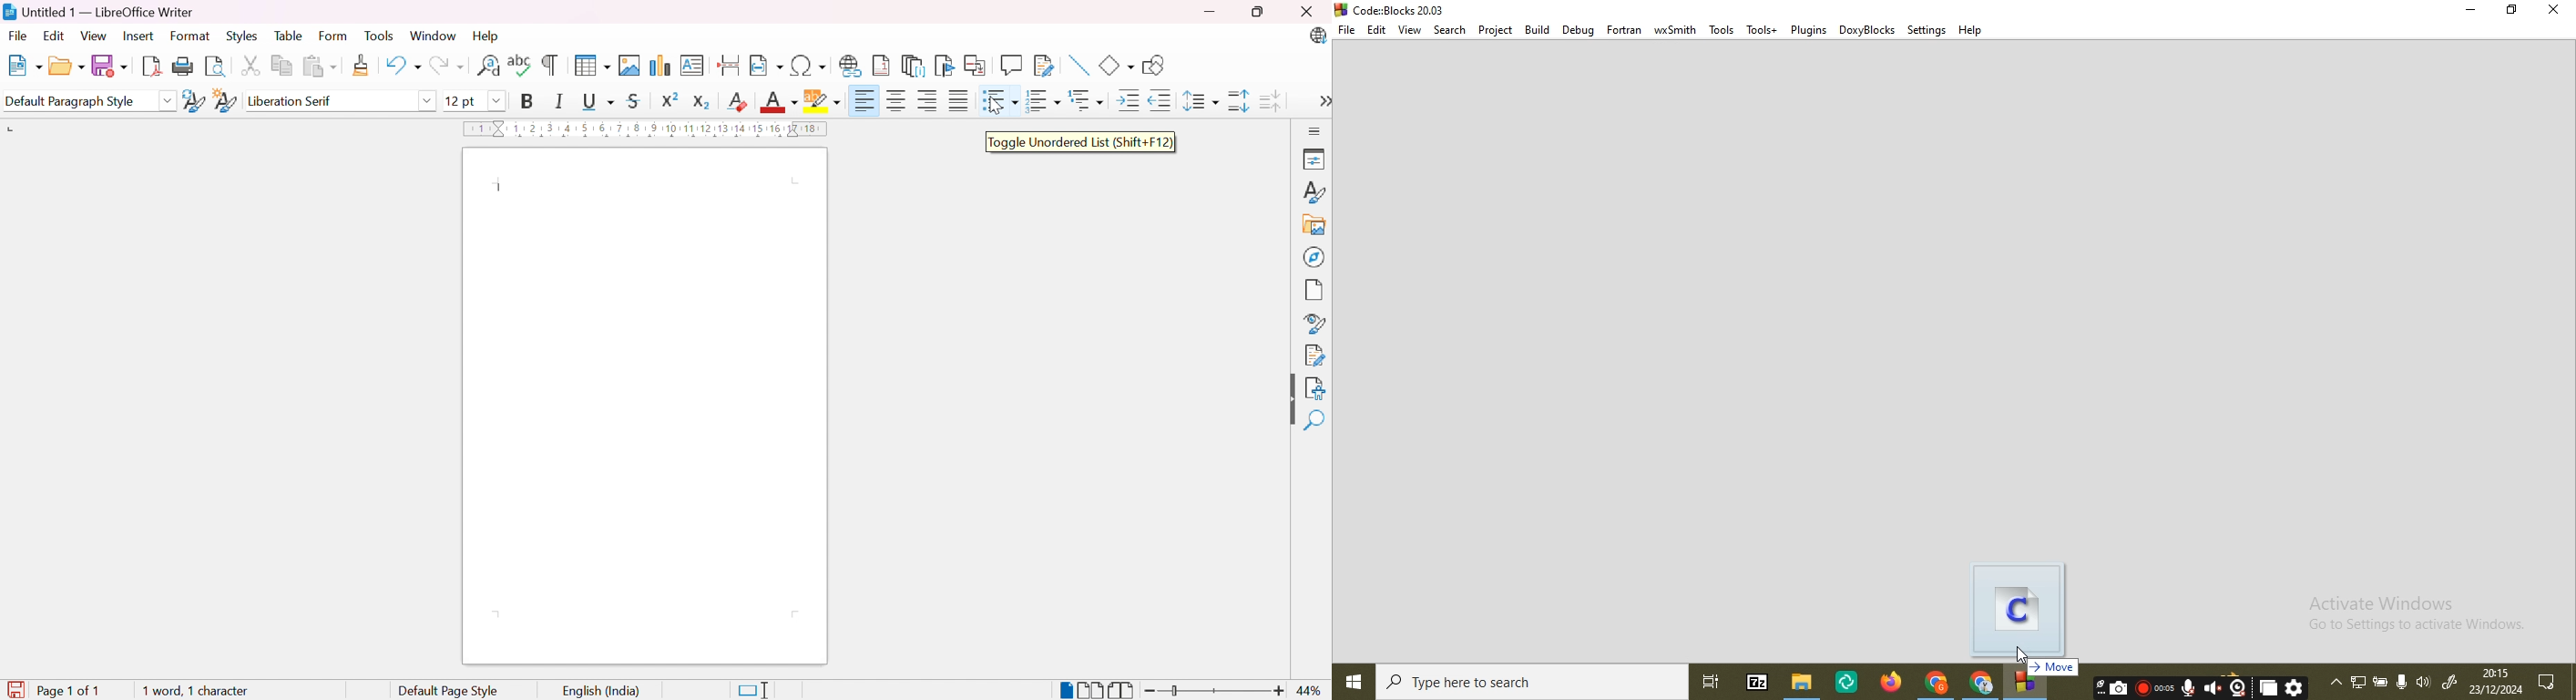 The image size is (2576, 700). What do you see at coordinates (1174, 690) in the screenshot?
I see `Slider` at bounding box center [1174, 690].